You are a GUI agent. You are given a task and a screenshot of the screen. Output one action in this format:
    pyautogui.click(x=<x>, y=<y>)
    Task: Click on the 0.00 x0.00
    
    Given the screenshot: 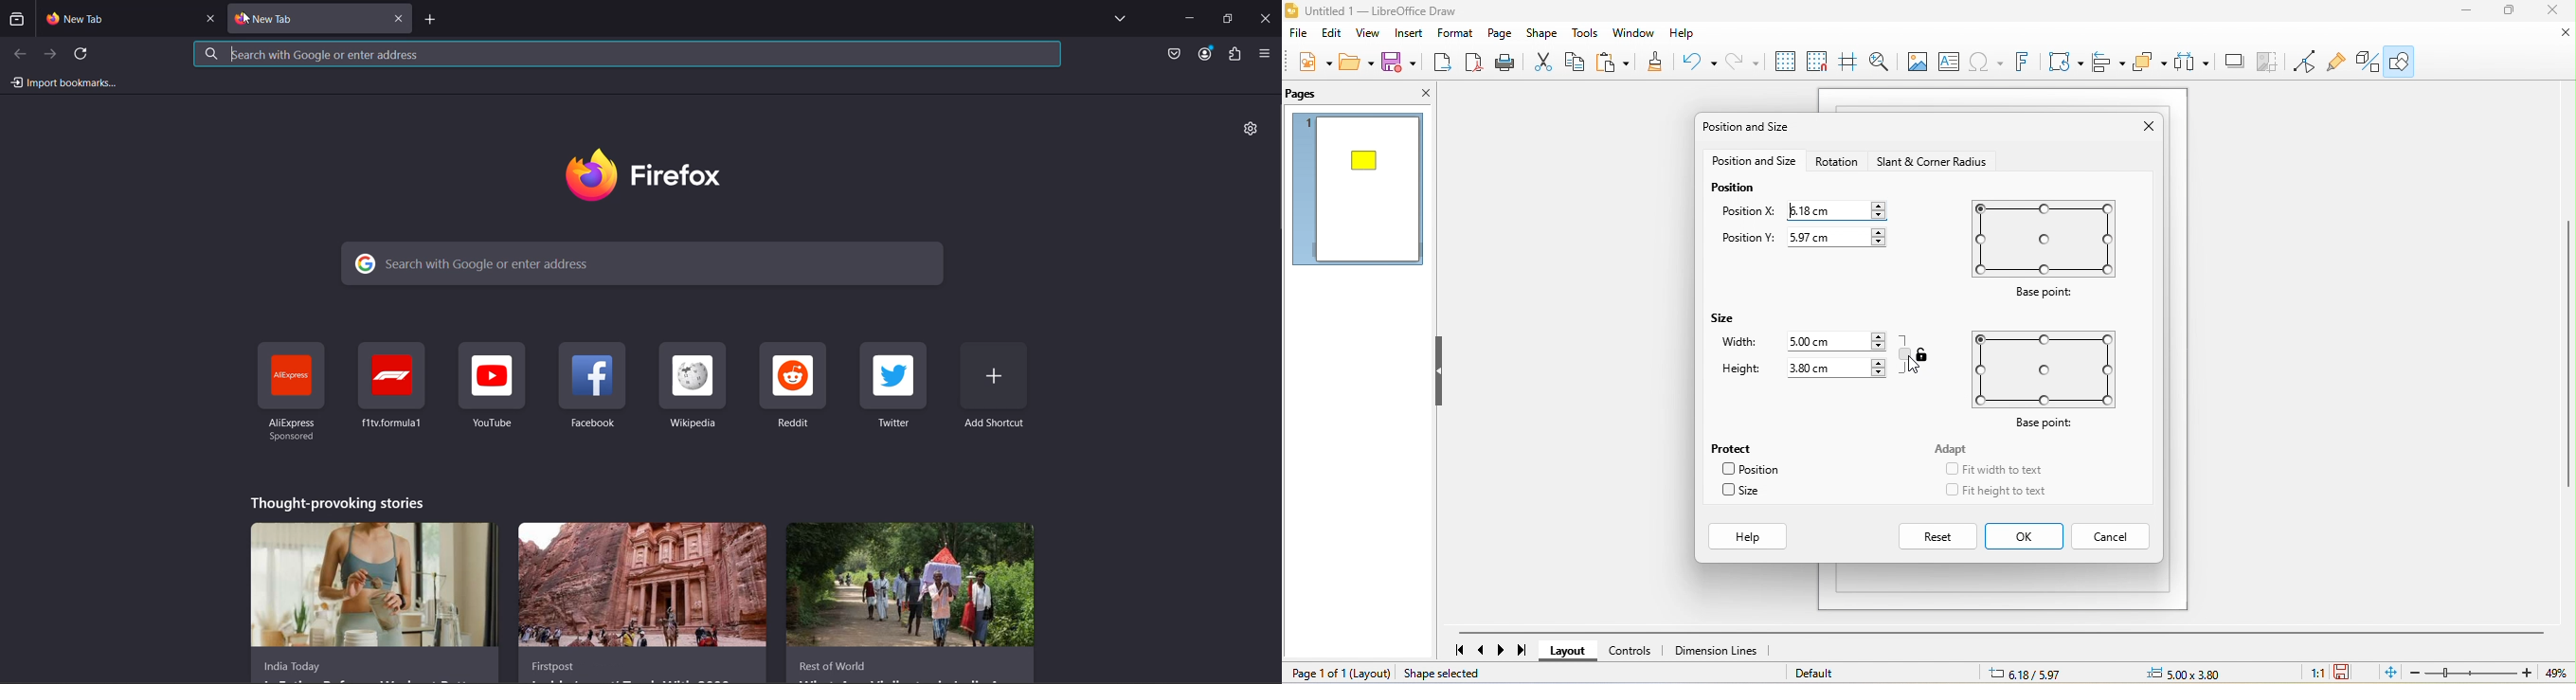 What is the action you would take?
    pyautogui.click(x=2200, y=672)
    